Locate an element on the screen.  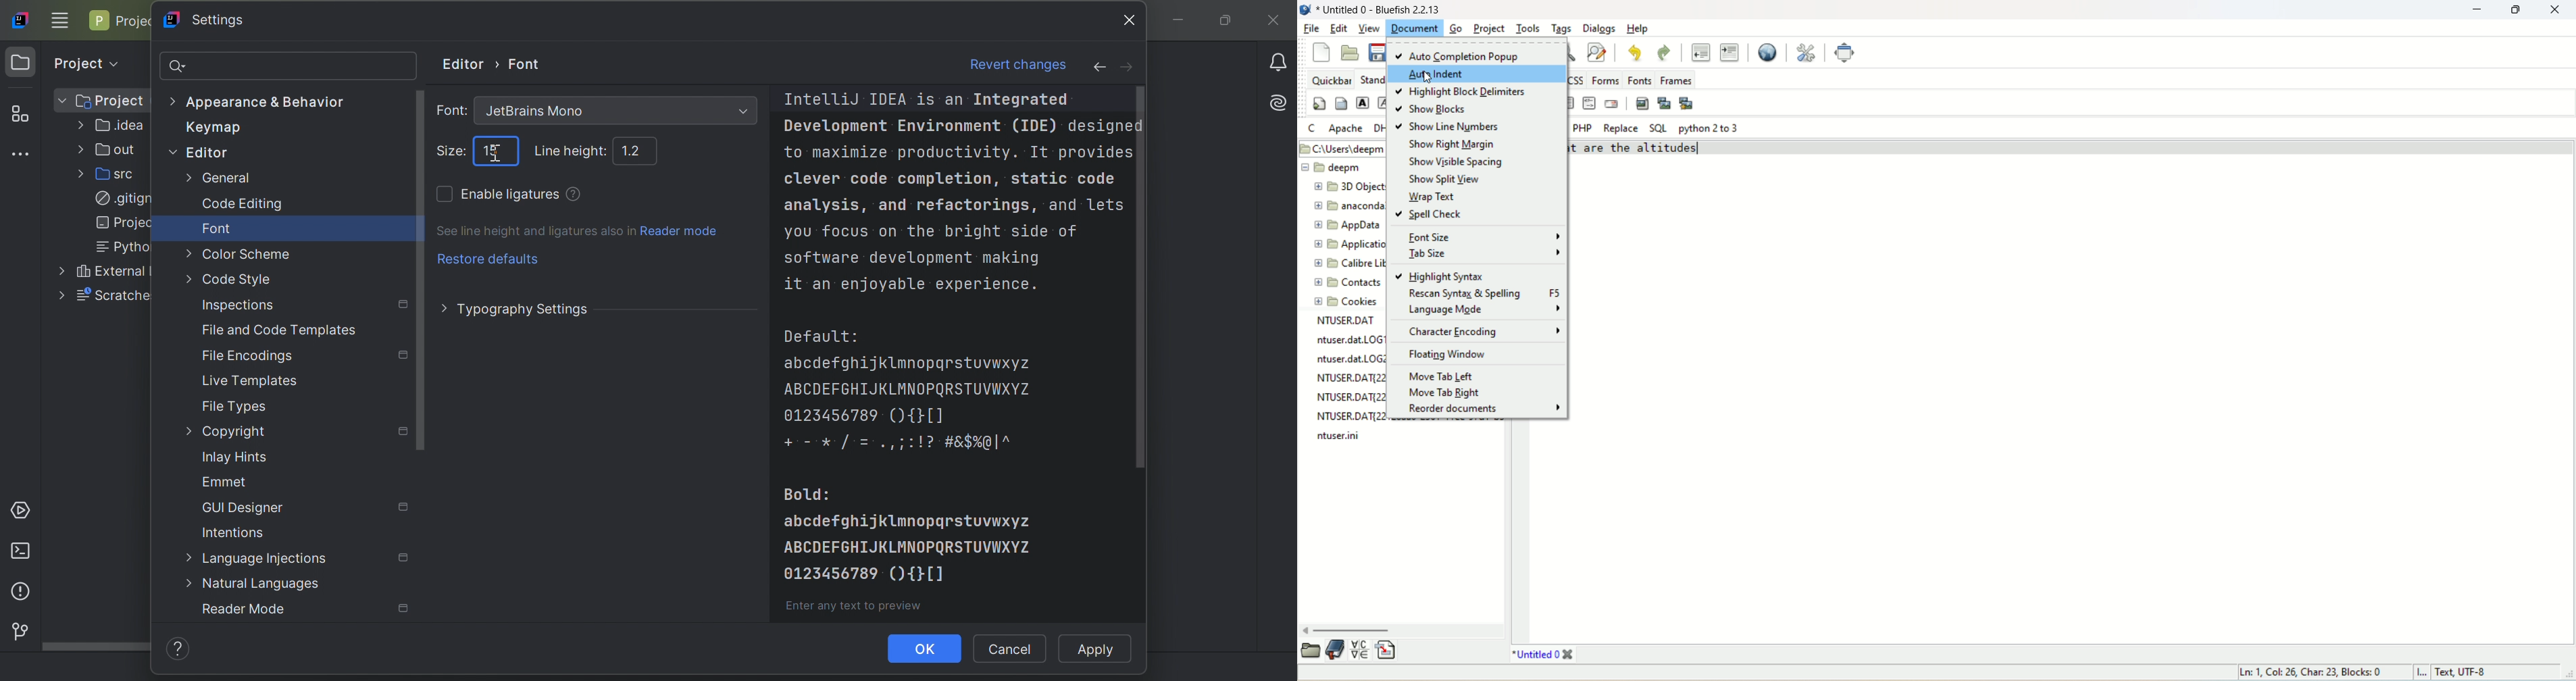
insert thumbnail is located at coordinates (1665, 106).